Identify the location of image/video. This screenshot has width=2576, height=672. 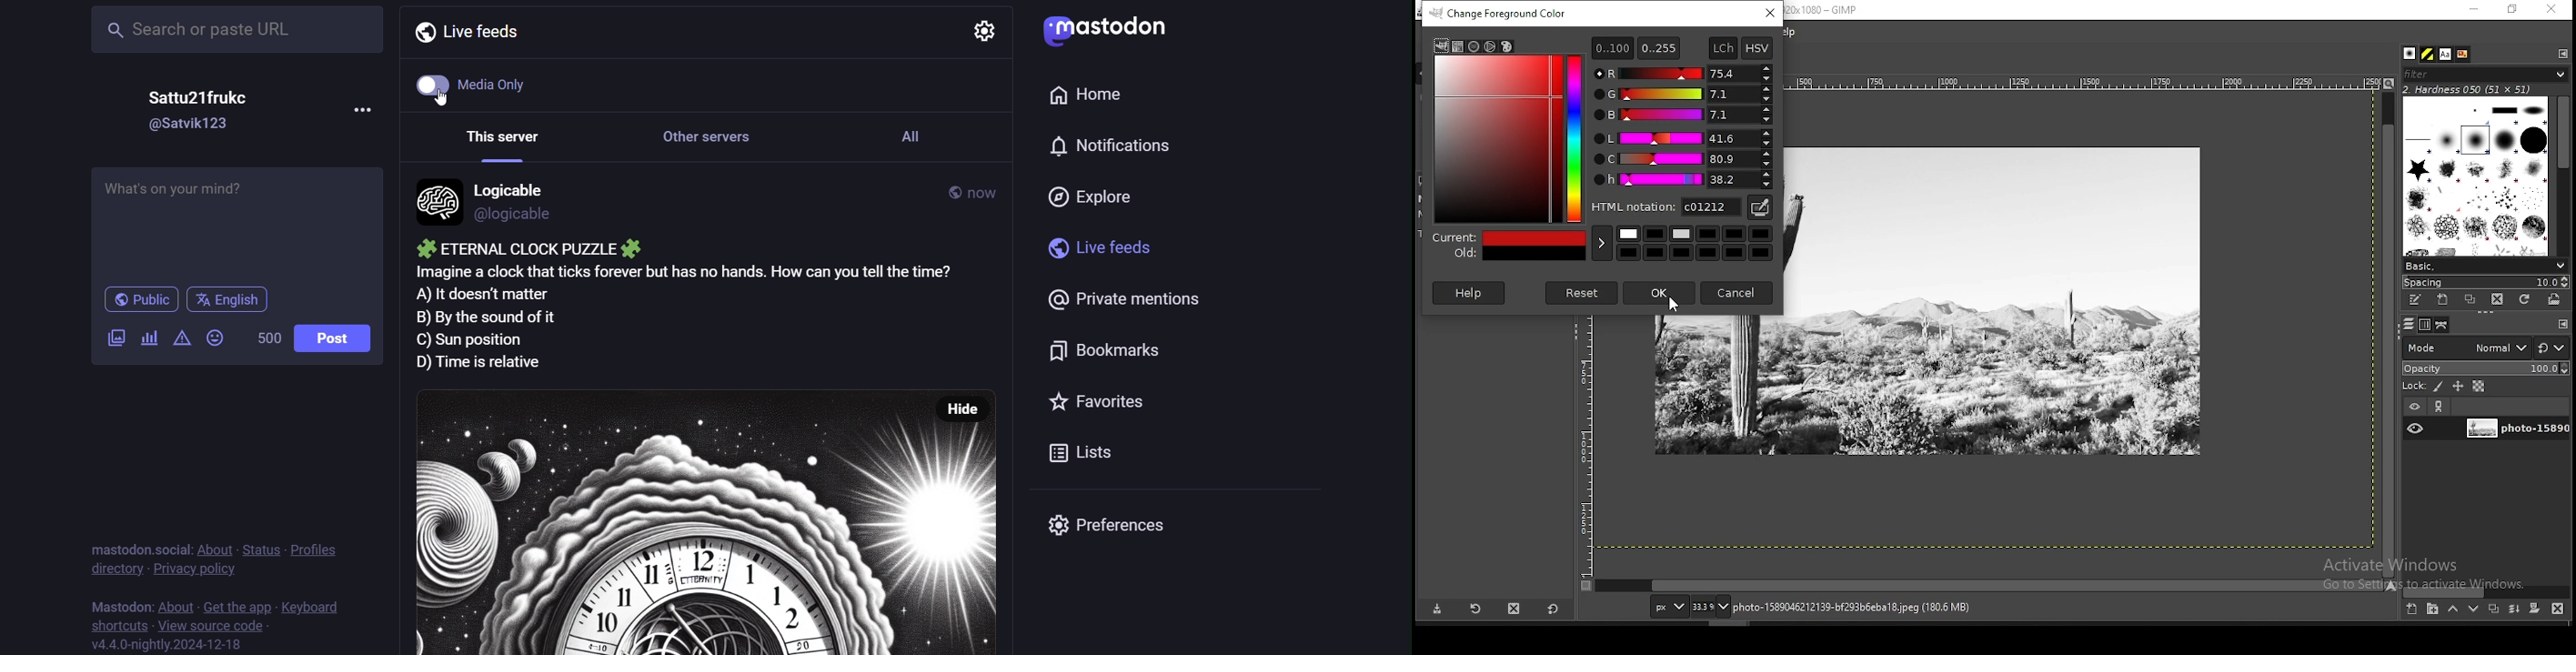
(114, 338).